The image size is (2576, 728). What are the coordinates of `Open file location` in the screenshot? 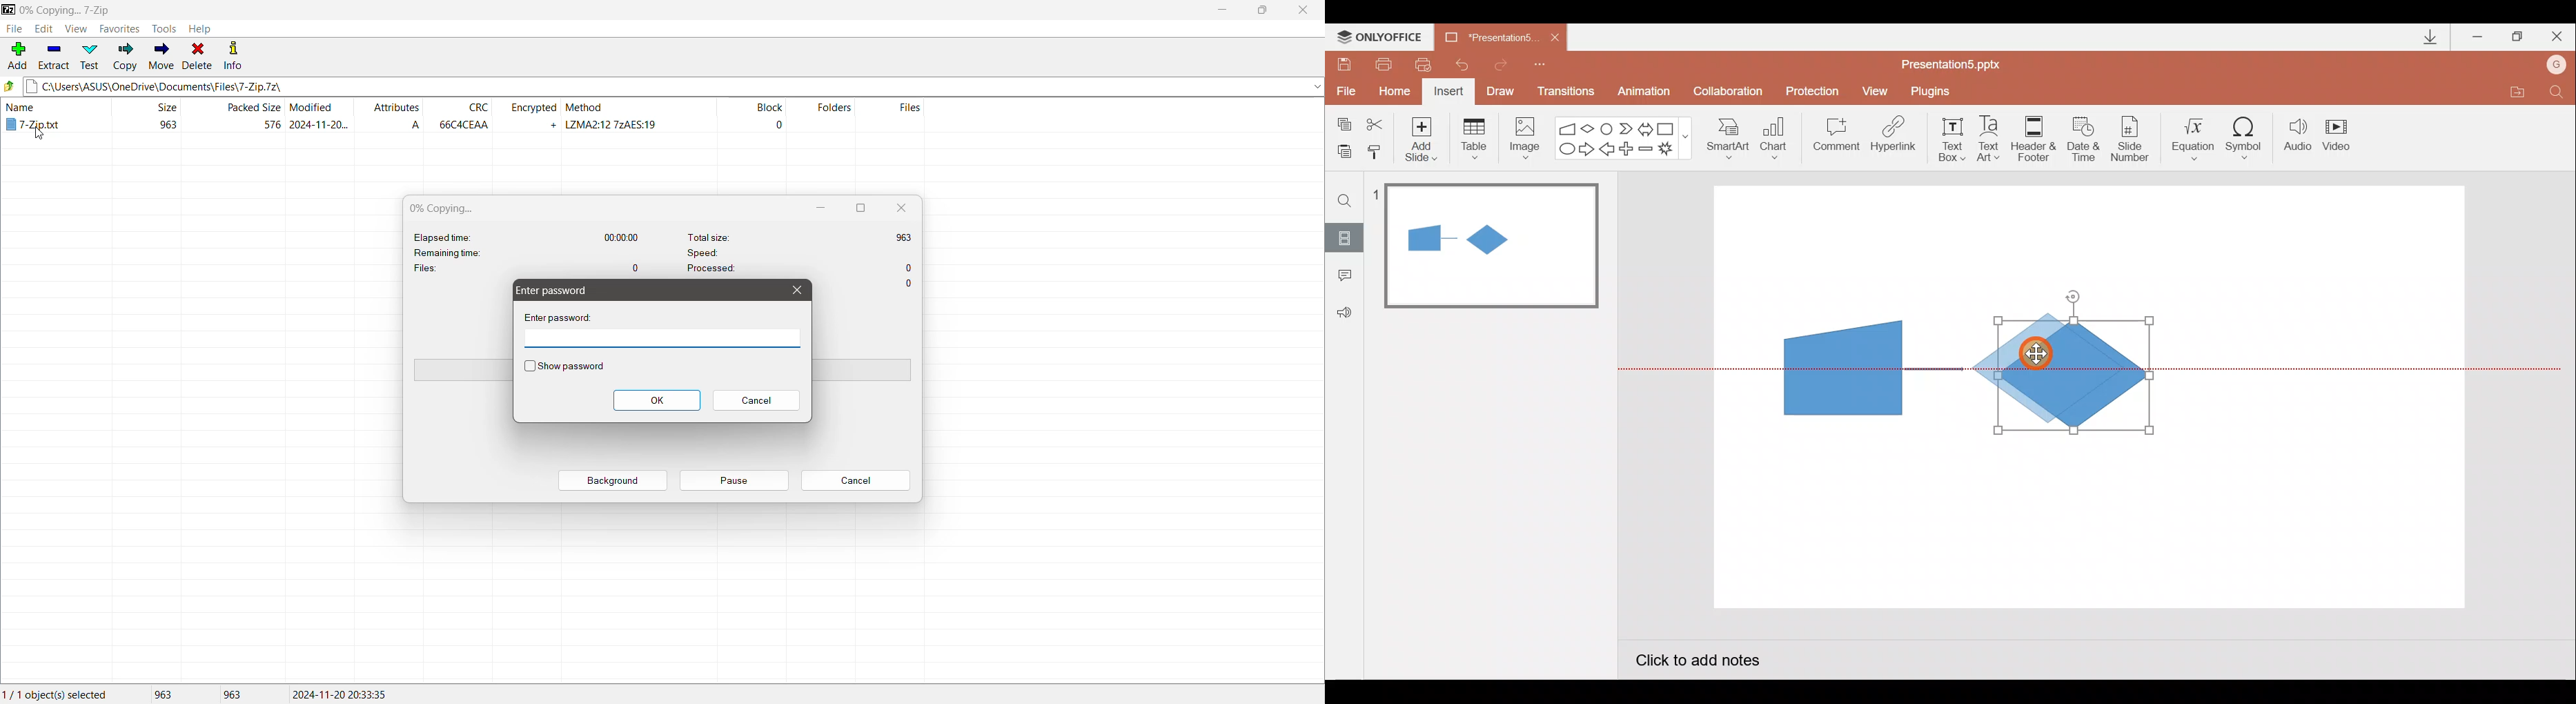 It's located at (2517, 94).